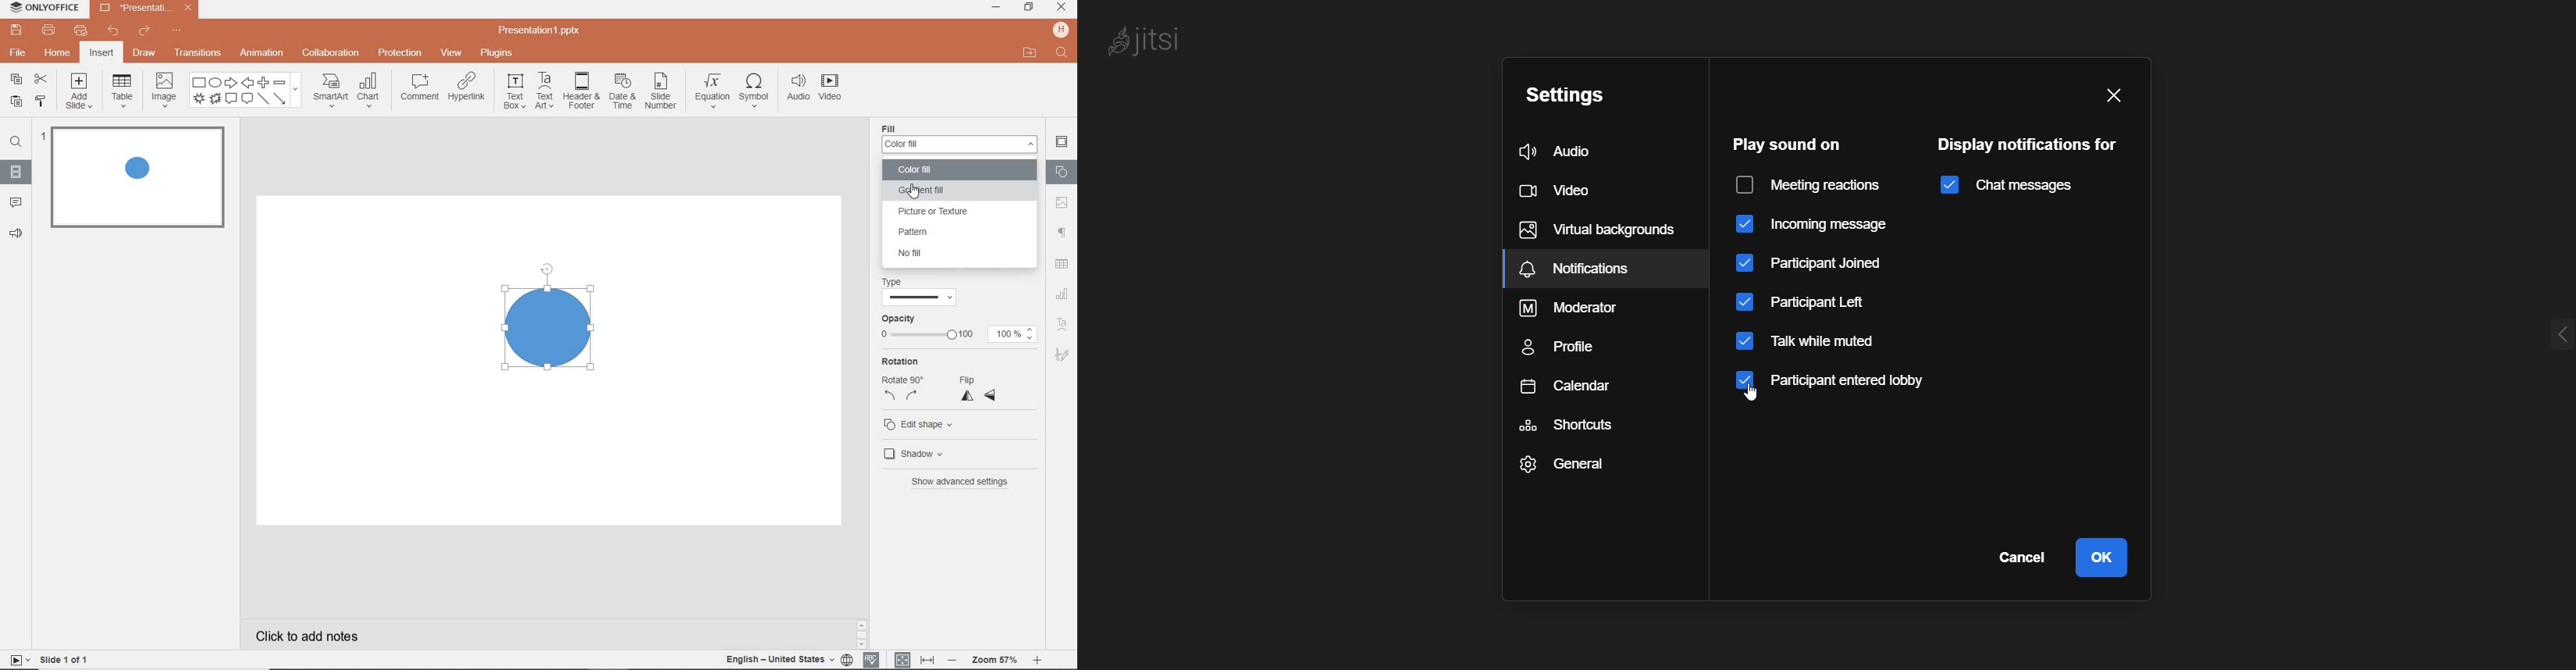 The image size is (2576, 672). What do you see at coordinates (781, 660) in the screenshot?
I see `text language` at bounding box center [781, 660].